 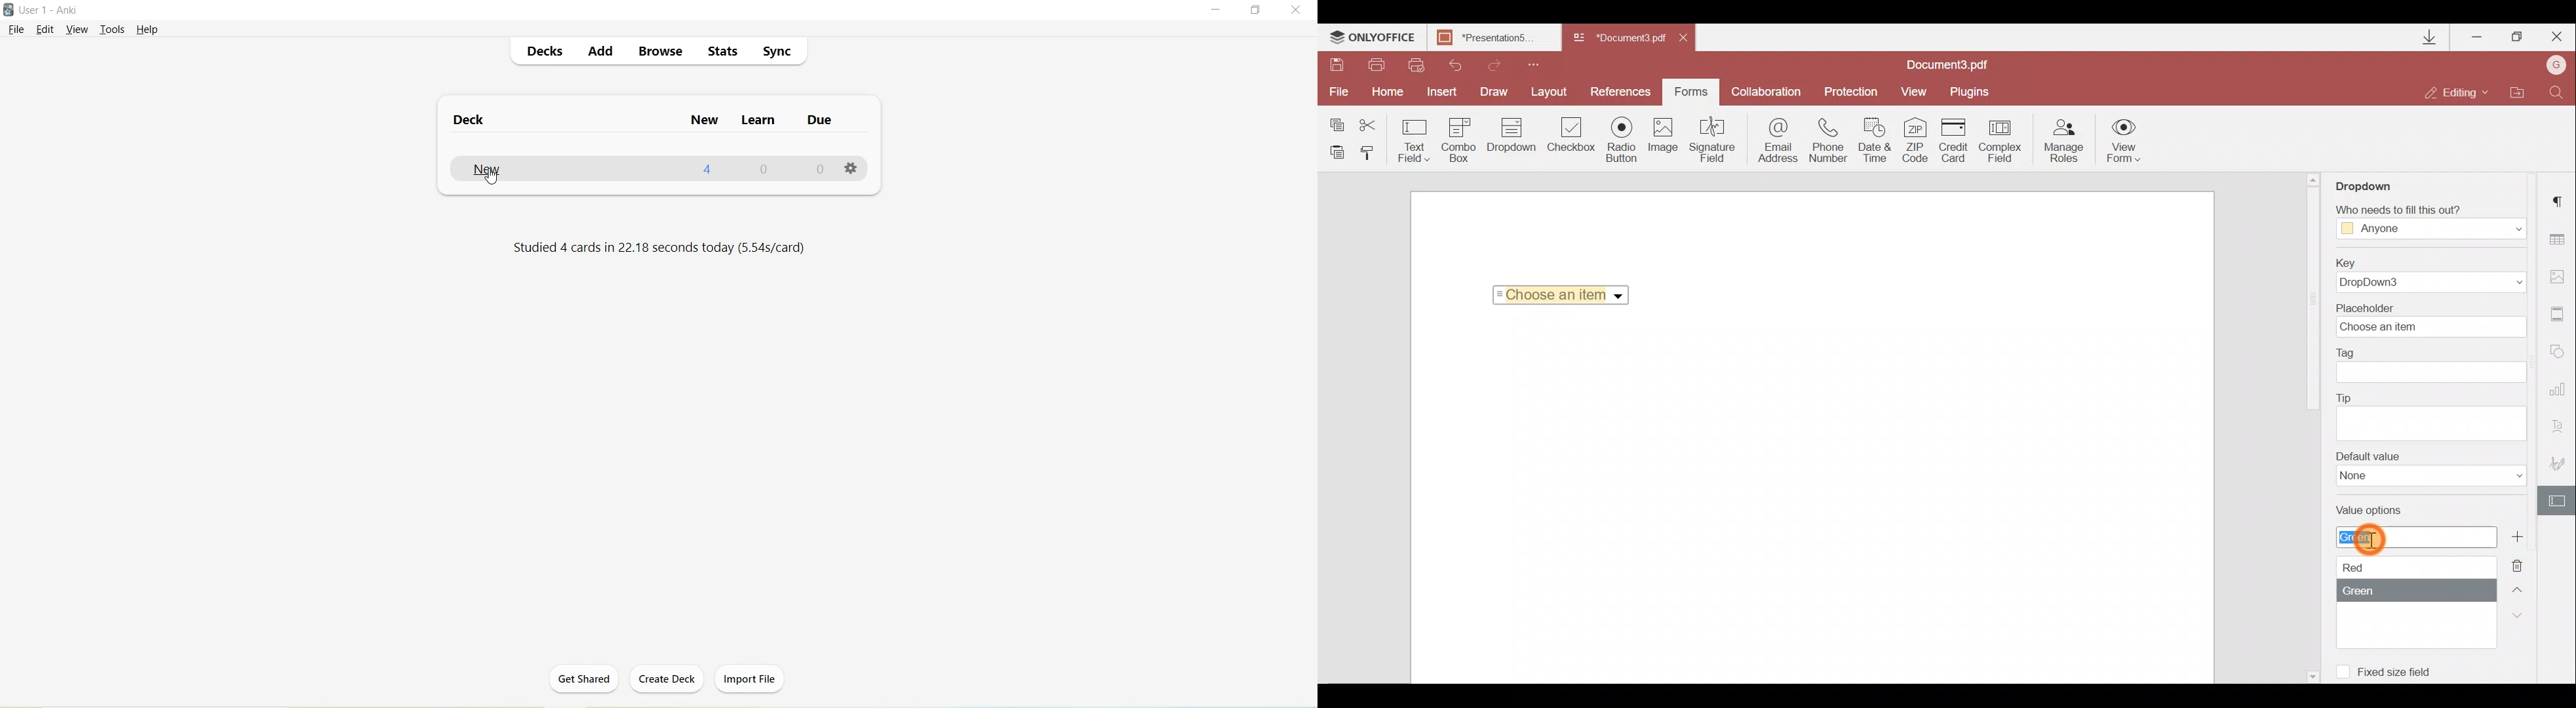 I want to click on Paste, so click(x=1336, y=154).